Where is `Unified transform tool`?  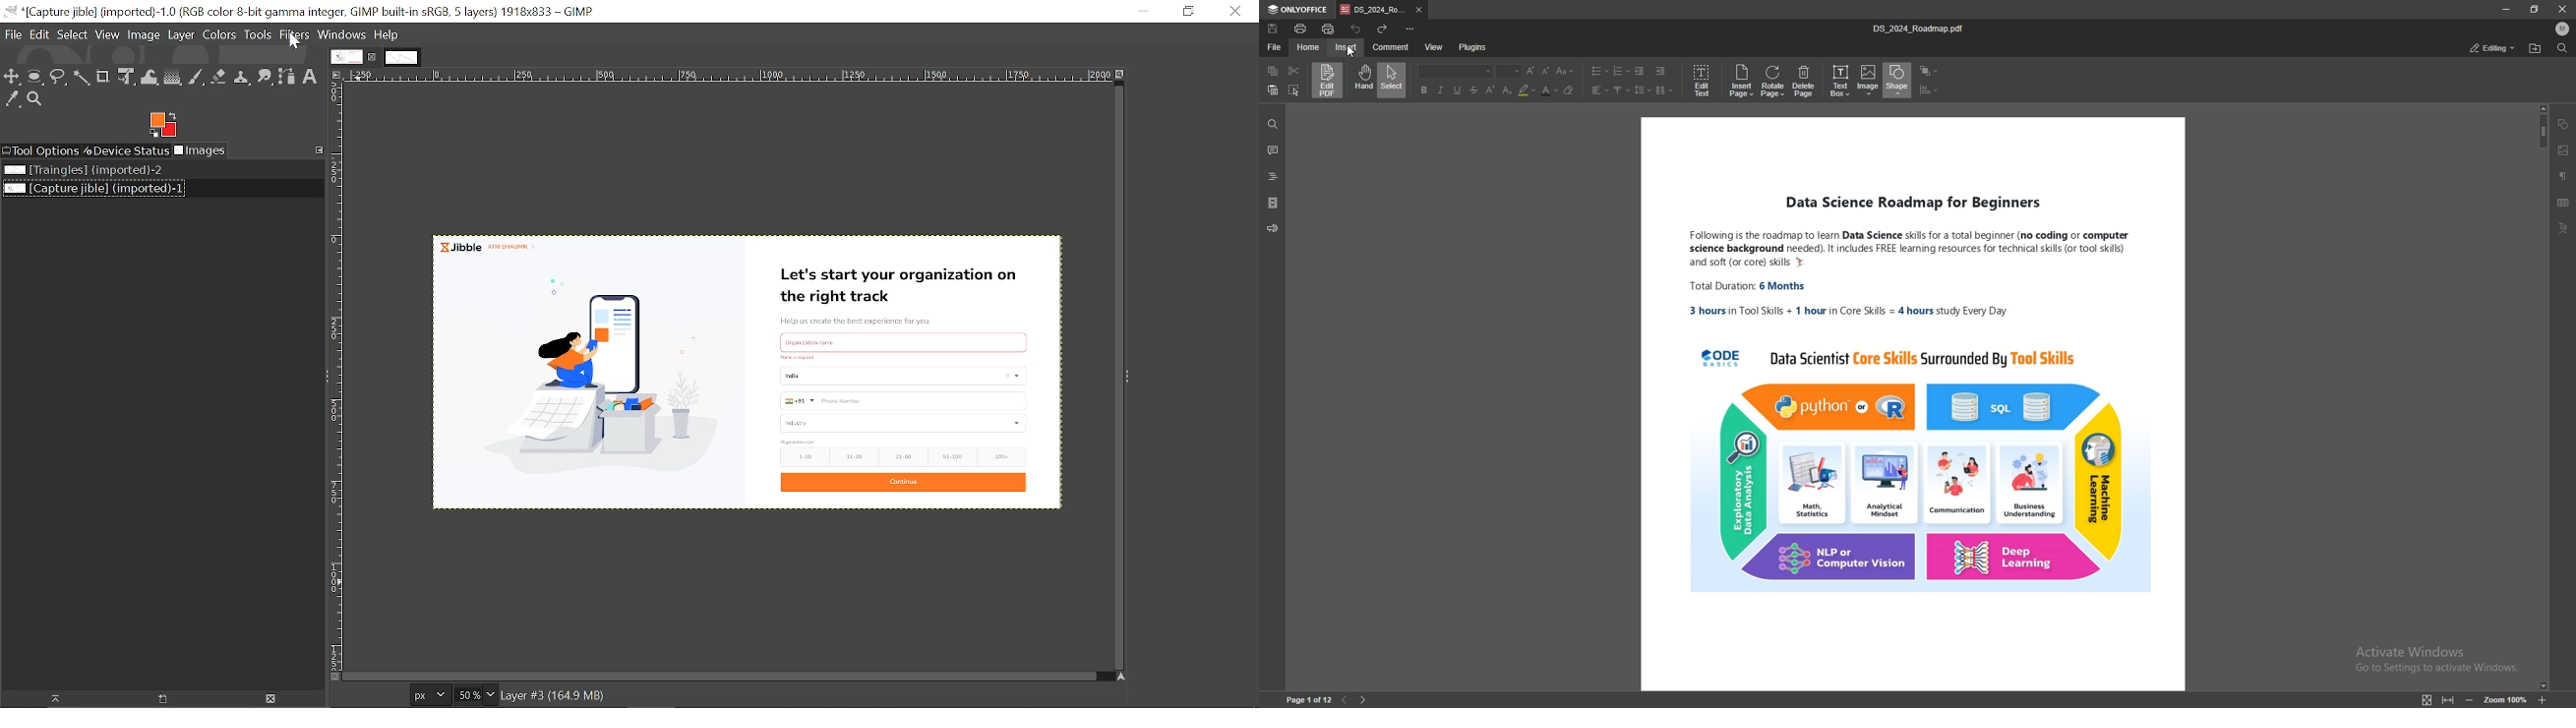
Unified transform tool is located at coordinates (126, 78).